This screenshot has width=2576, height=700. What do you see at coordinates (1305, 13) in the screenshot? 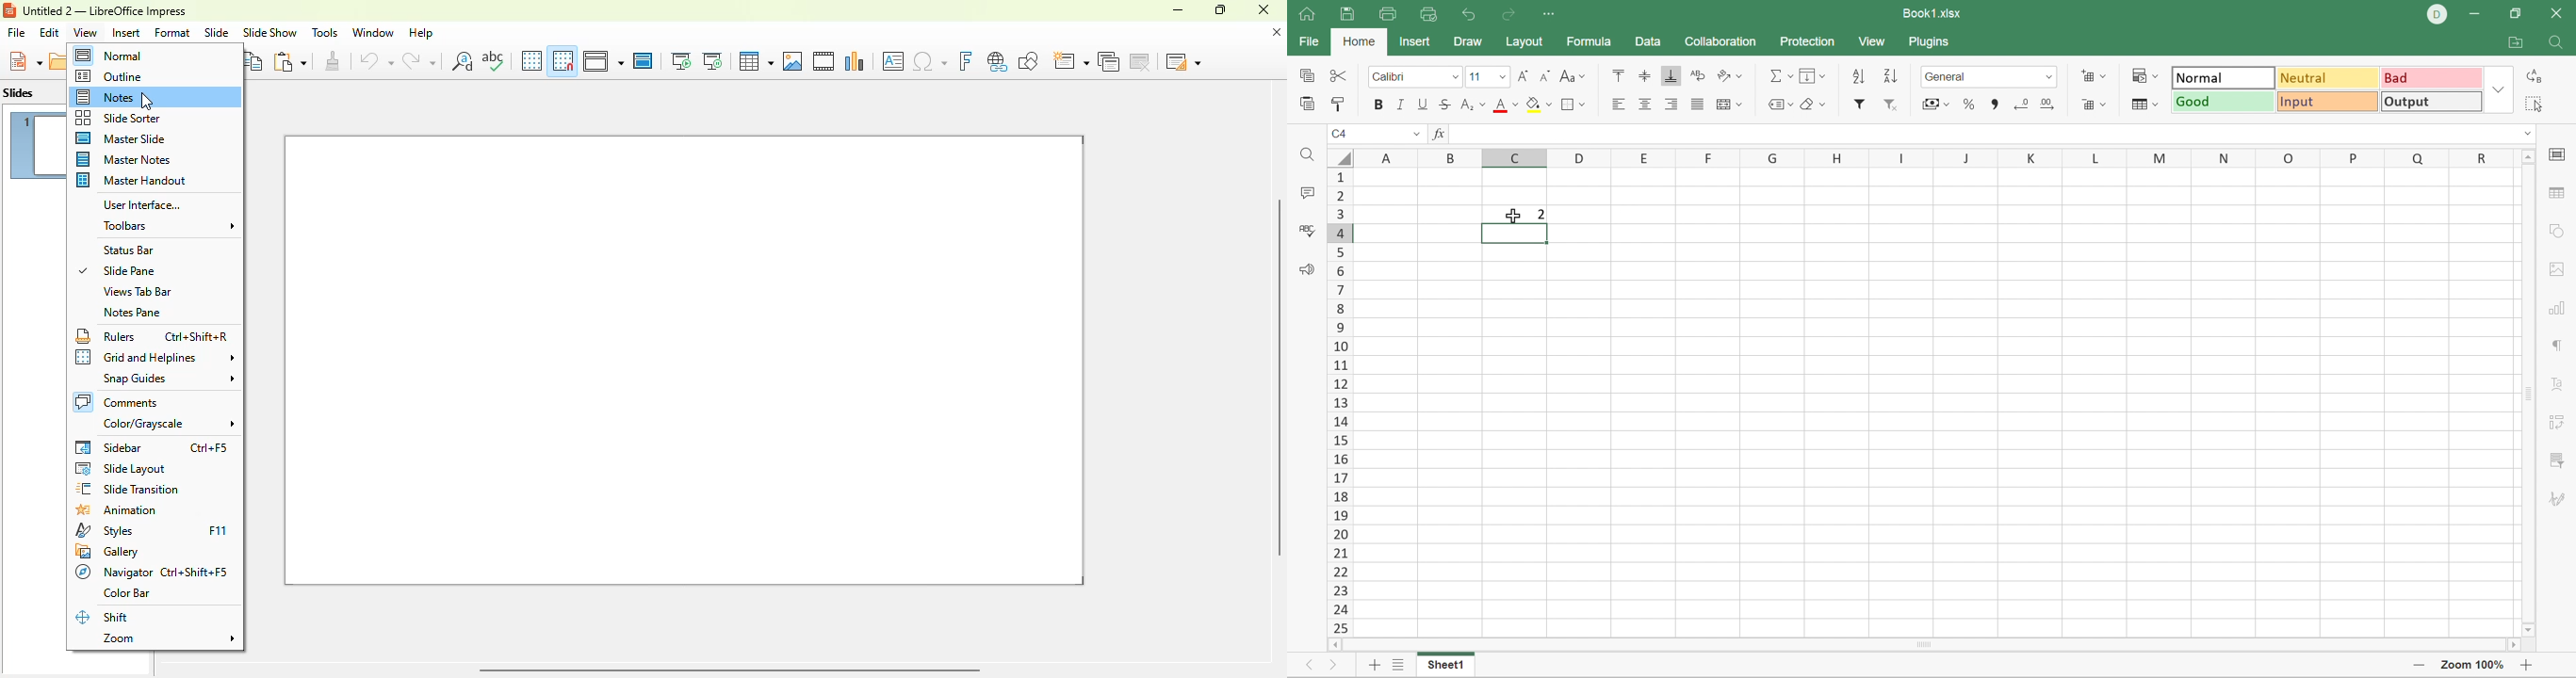
I see `Home` at bounding box center [1305, 13].